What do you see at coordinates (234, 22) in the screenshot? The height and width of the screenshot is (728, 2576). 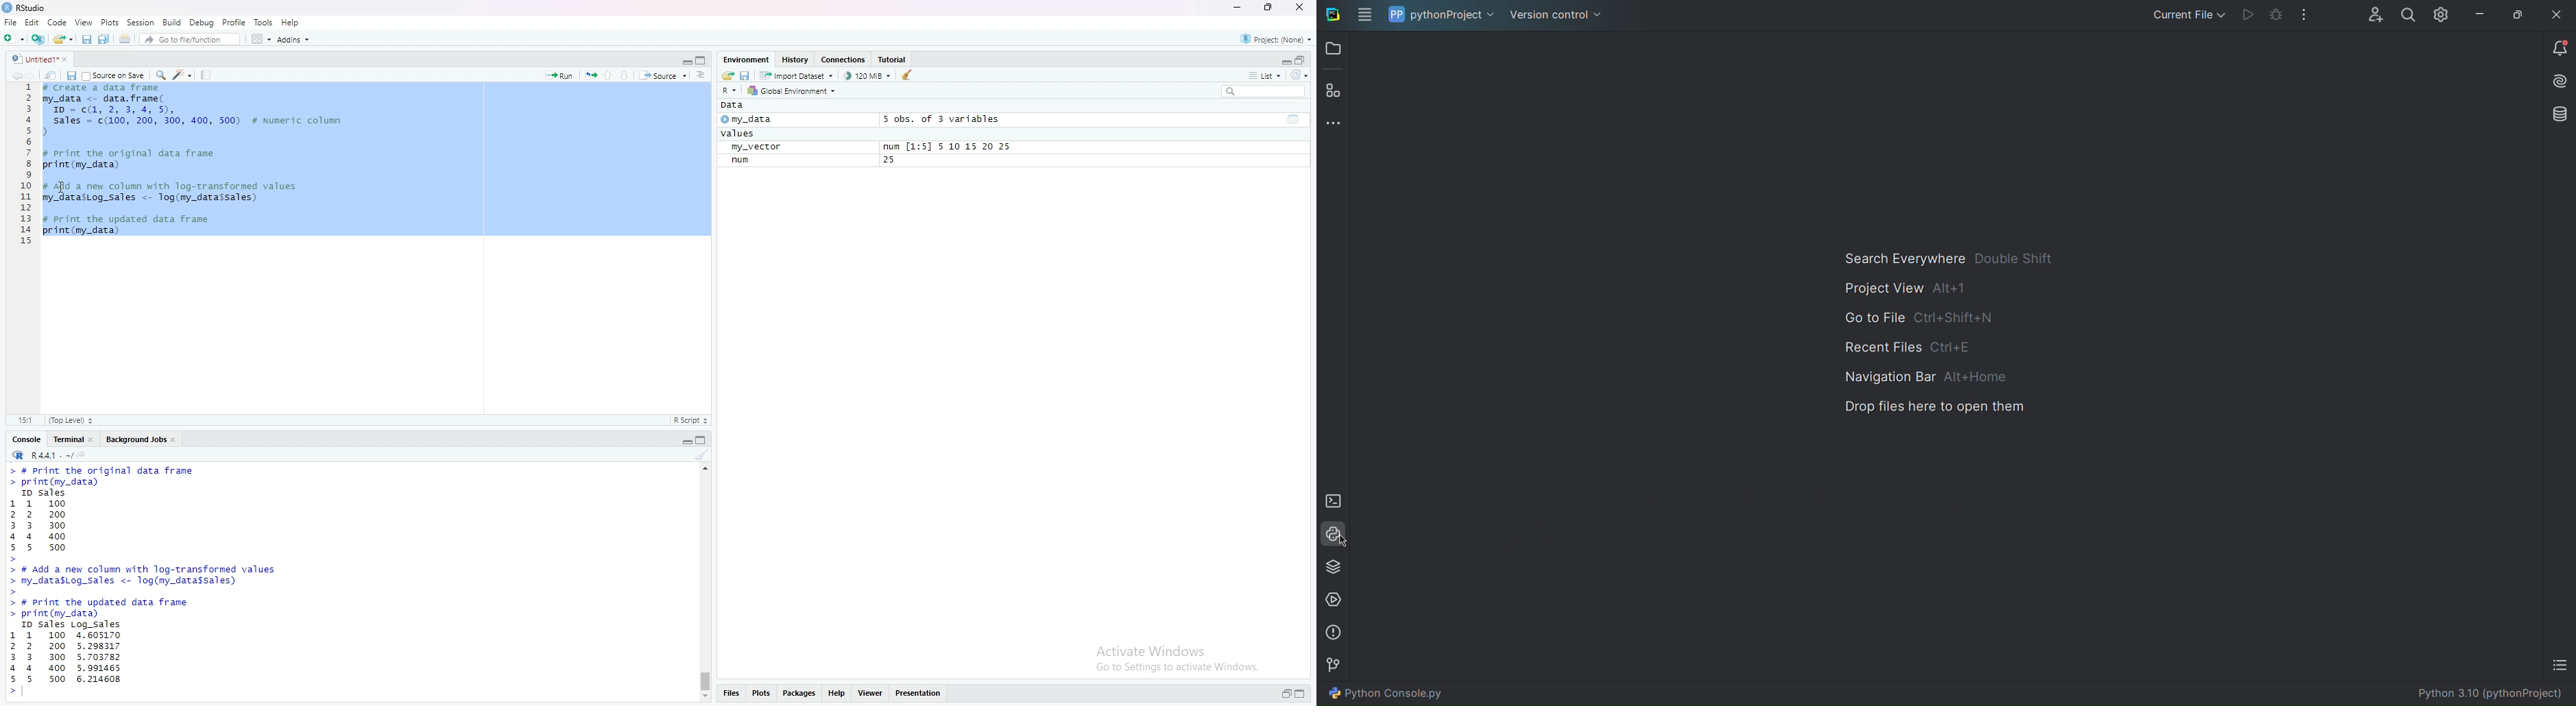 I see `Profile` at bounding box center [234, 22].